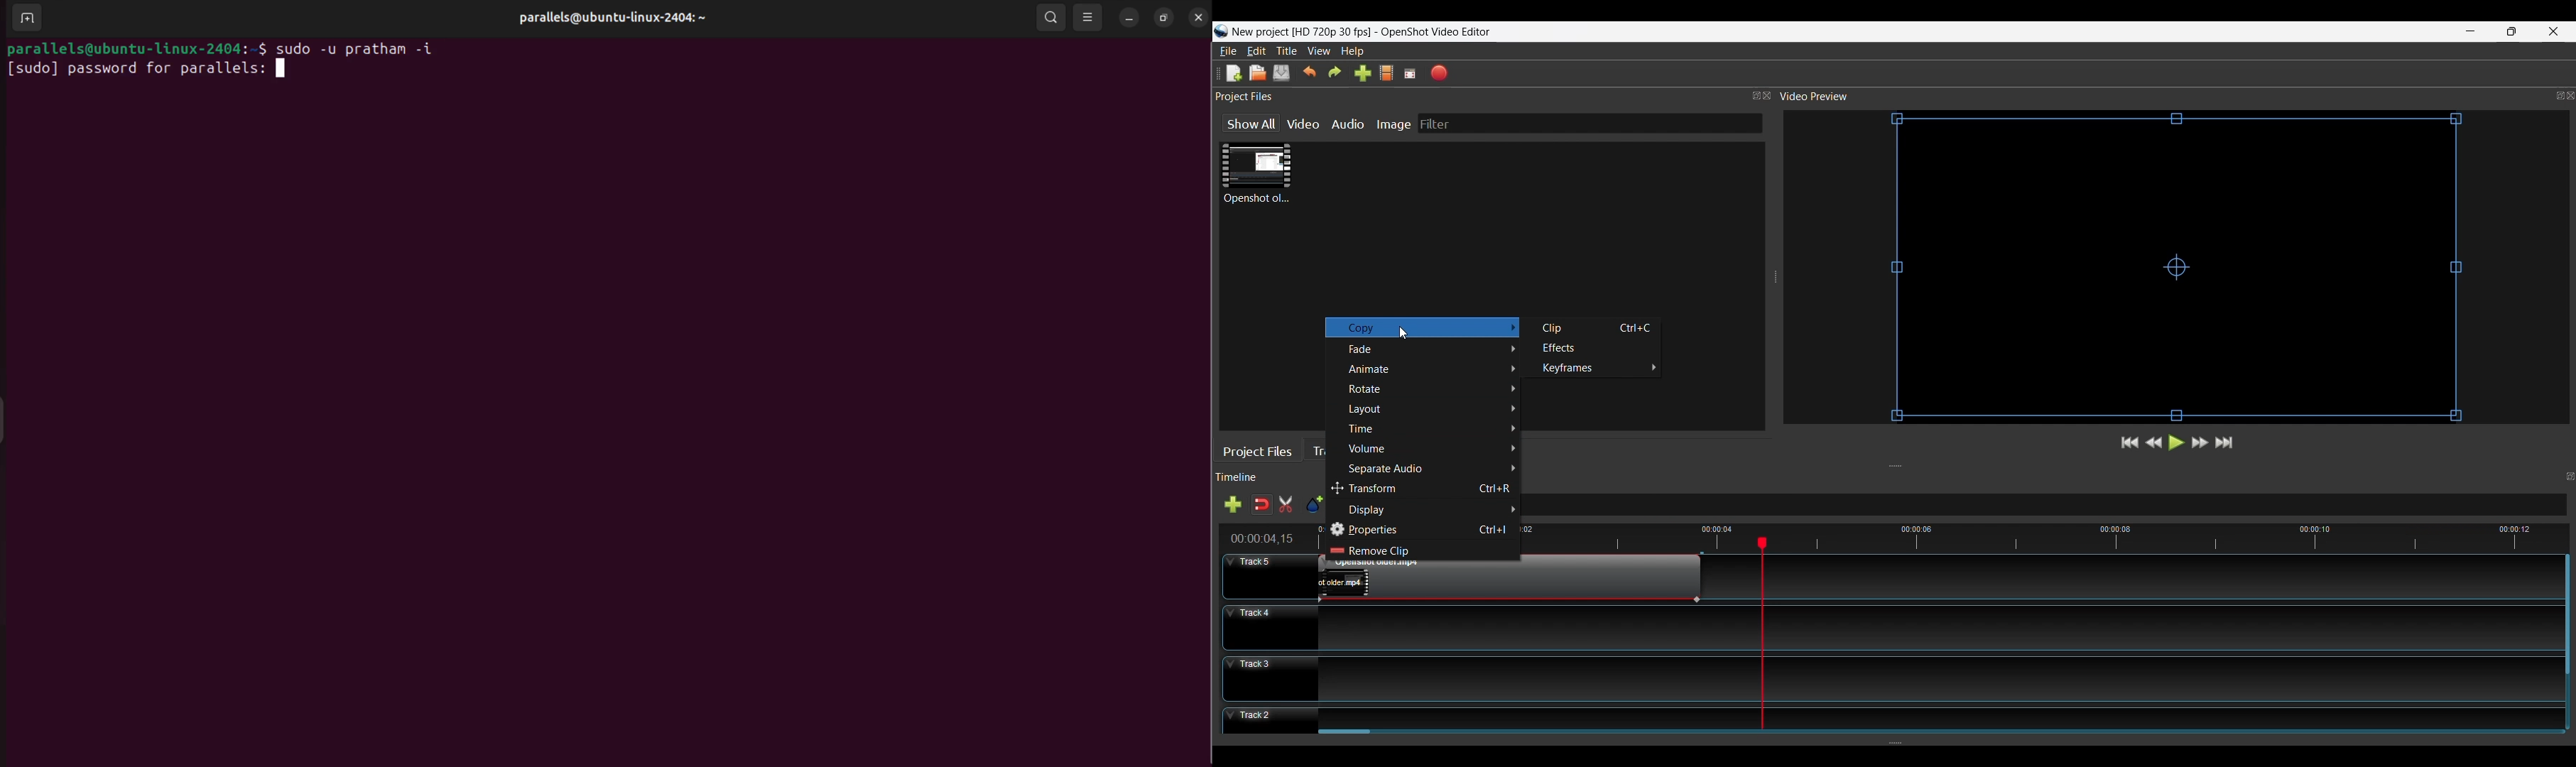  What do you see at coordinates (1261, 504) in the screenshot?
I see `Snap` at bounding box center [1261, 504].